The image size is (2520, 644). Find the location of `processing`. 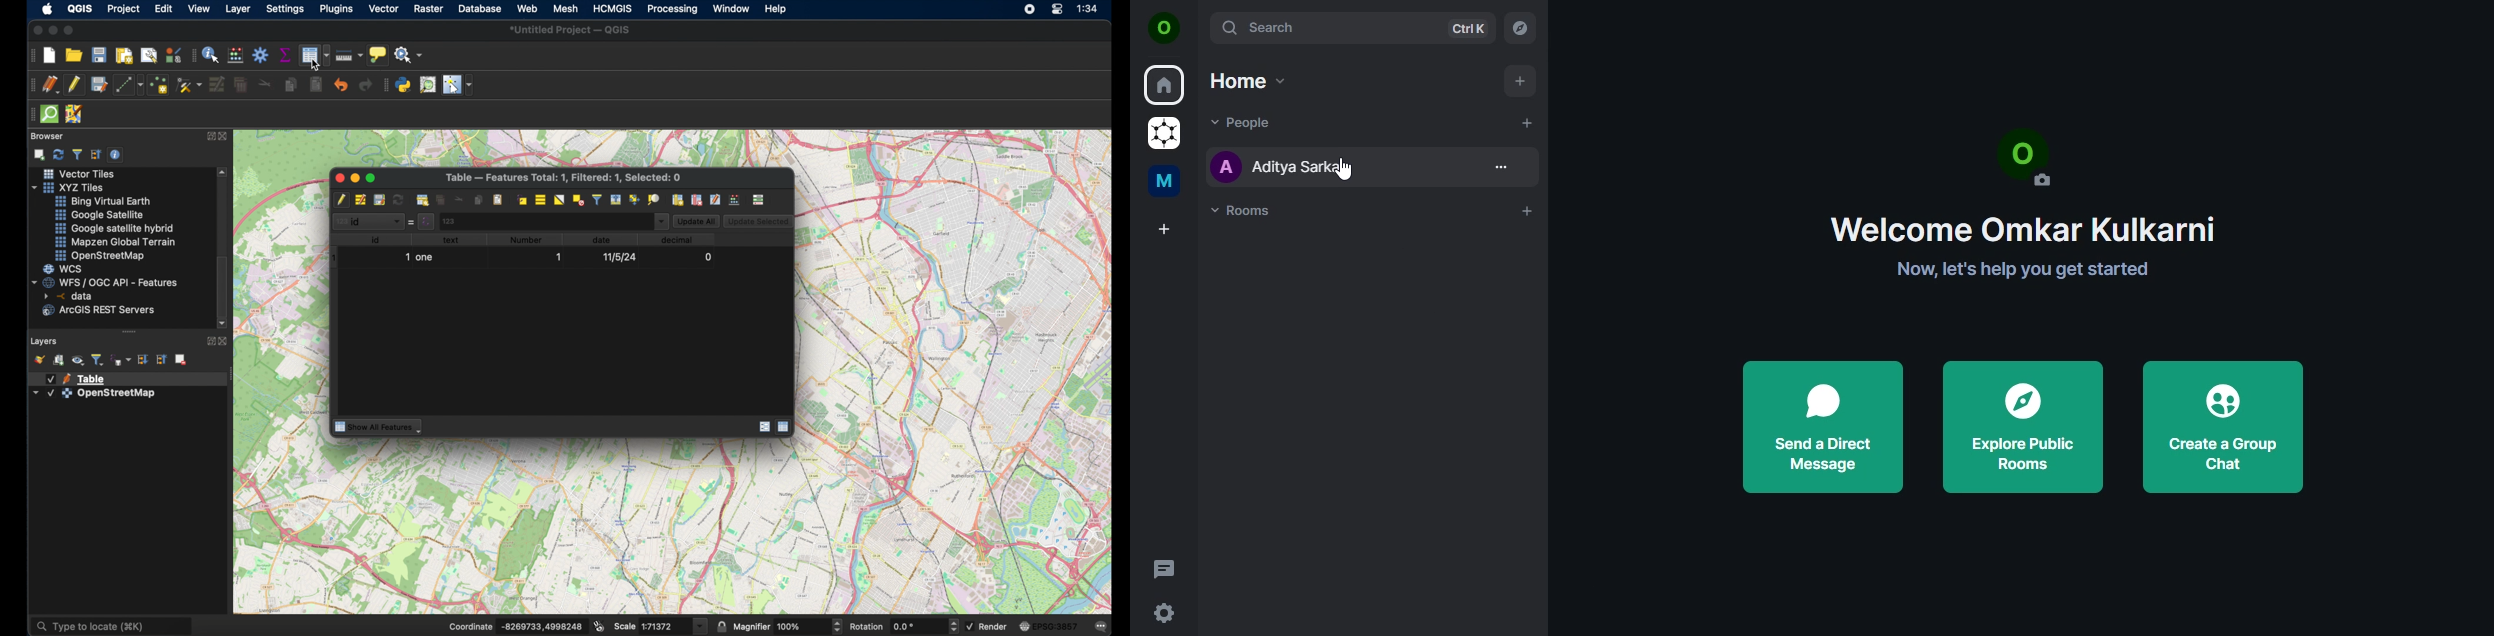

processing is located at coordinates (673, 9).